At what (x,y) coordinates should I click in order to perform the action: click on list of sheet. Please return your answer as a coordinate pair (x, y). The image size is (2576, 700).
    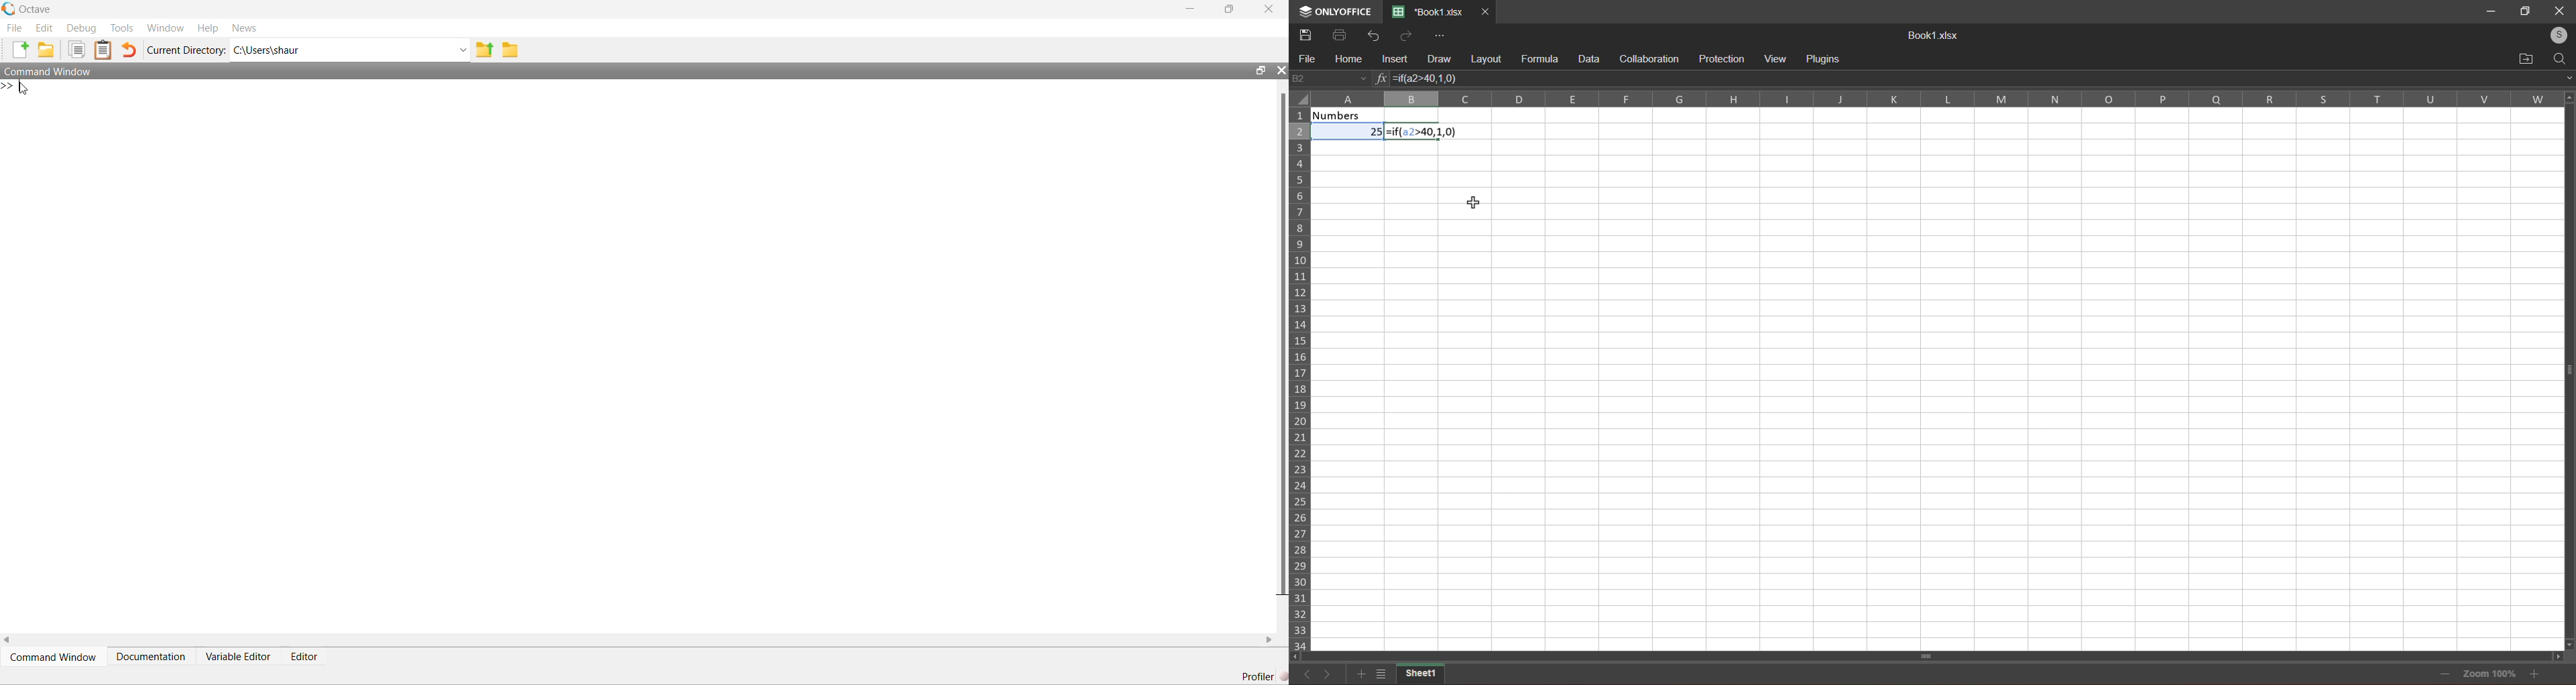
    Looking at the image, I should click on (1379, 676).